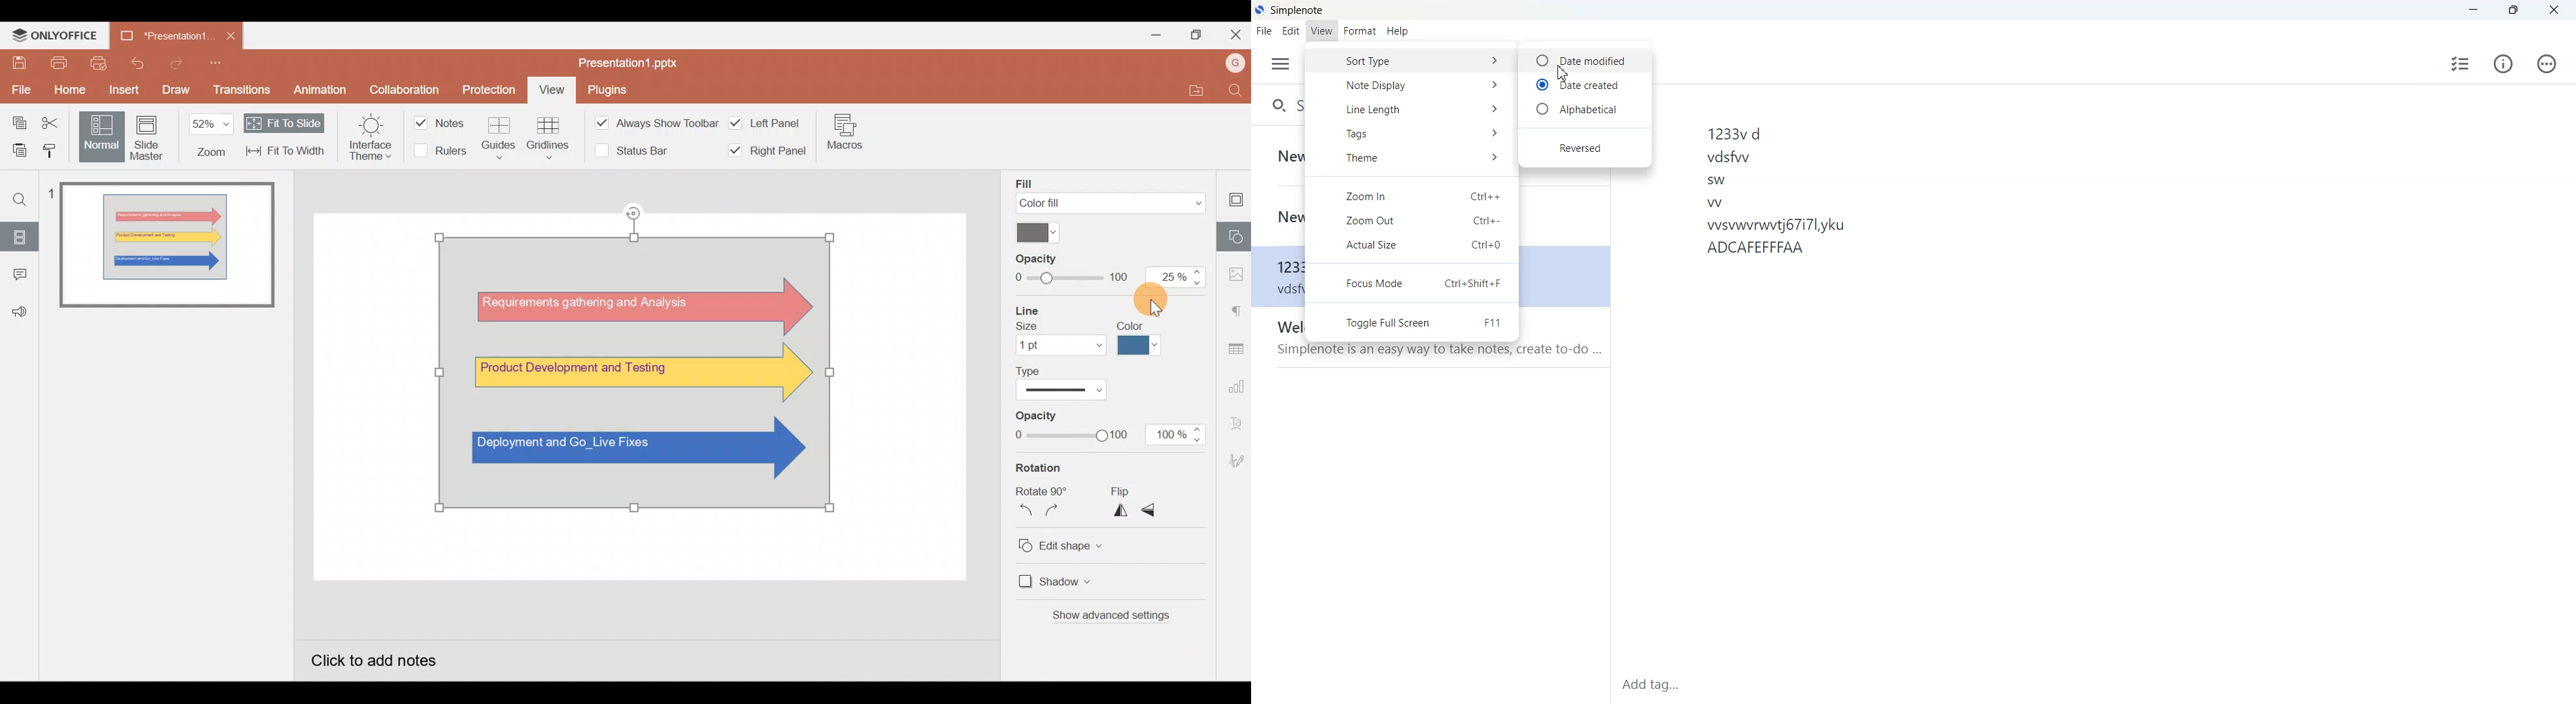  What do you see at coordinates (1057, 469) in the screenshot?
I see `Rotation` at bounding box center [1057, 469].